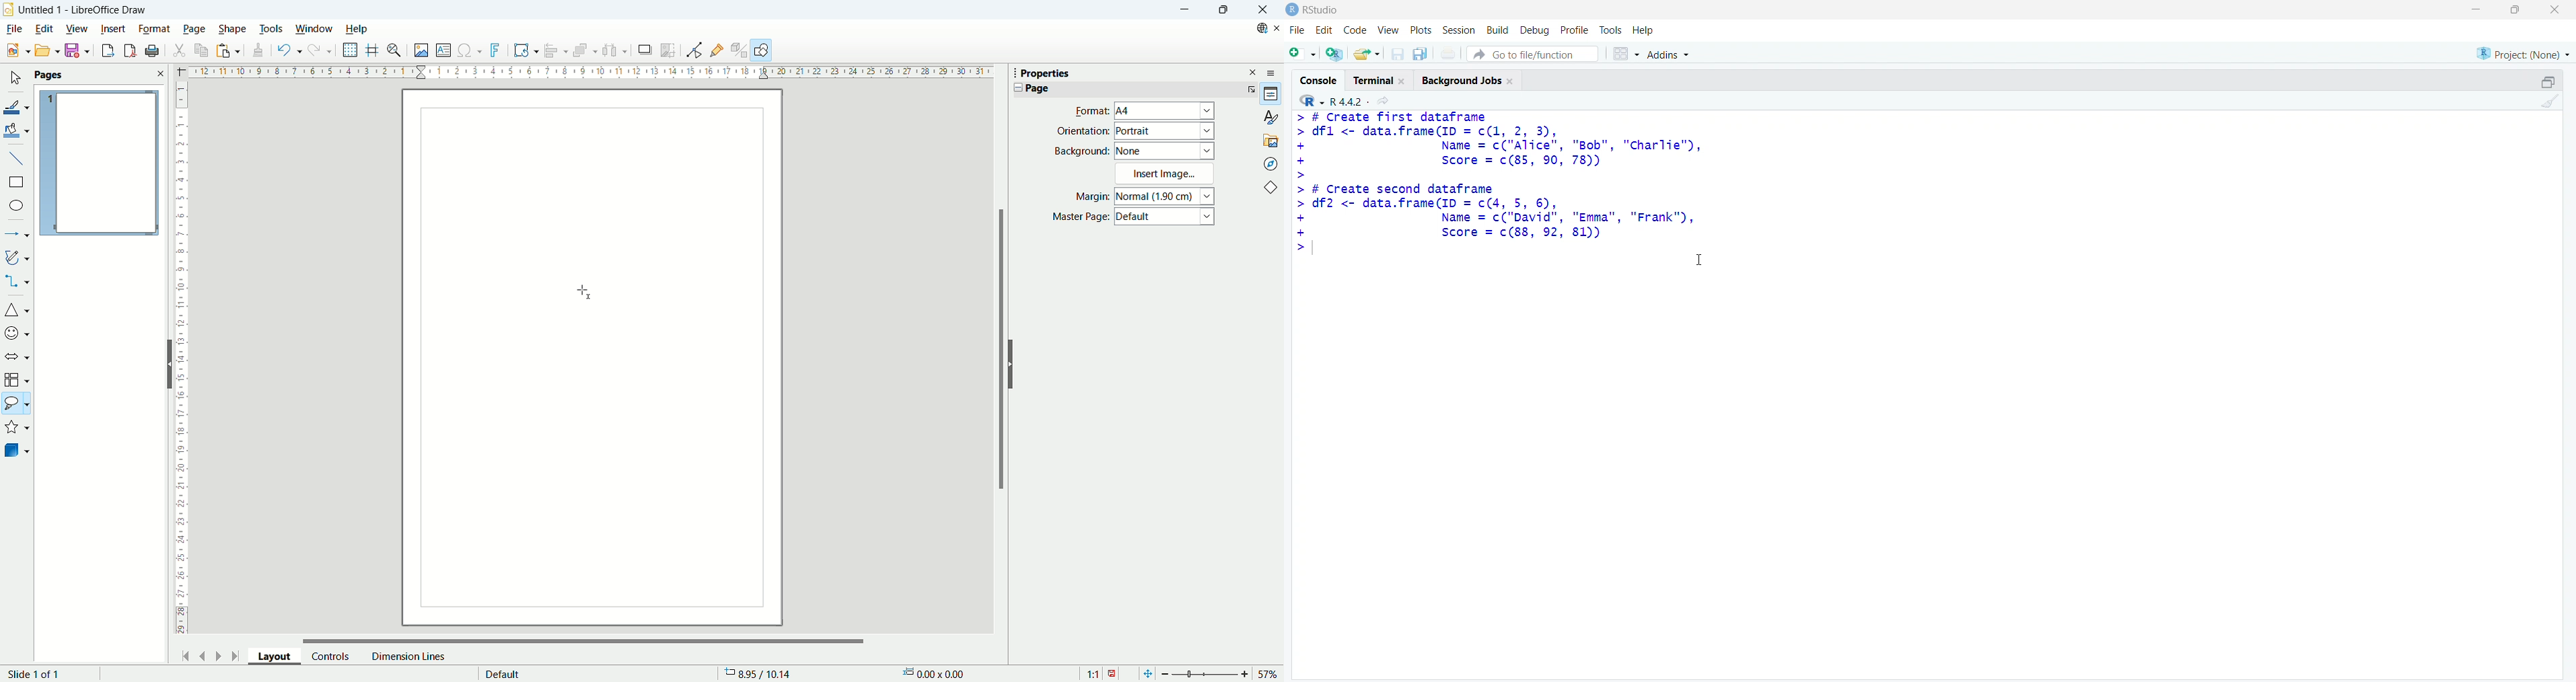 This screenshot has width=2576, height=700. What do you see at coordinates (1249, 89) in the screenshot?
I see `More Options` at bounding box center [1249, 89].